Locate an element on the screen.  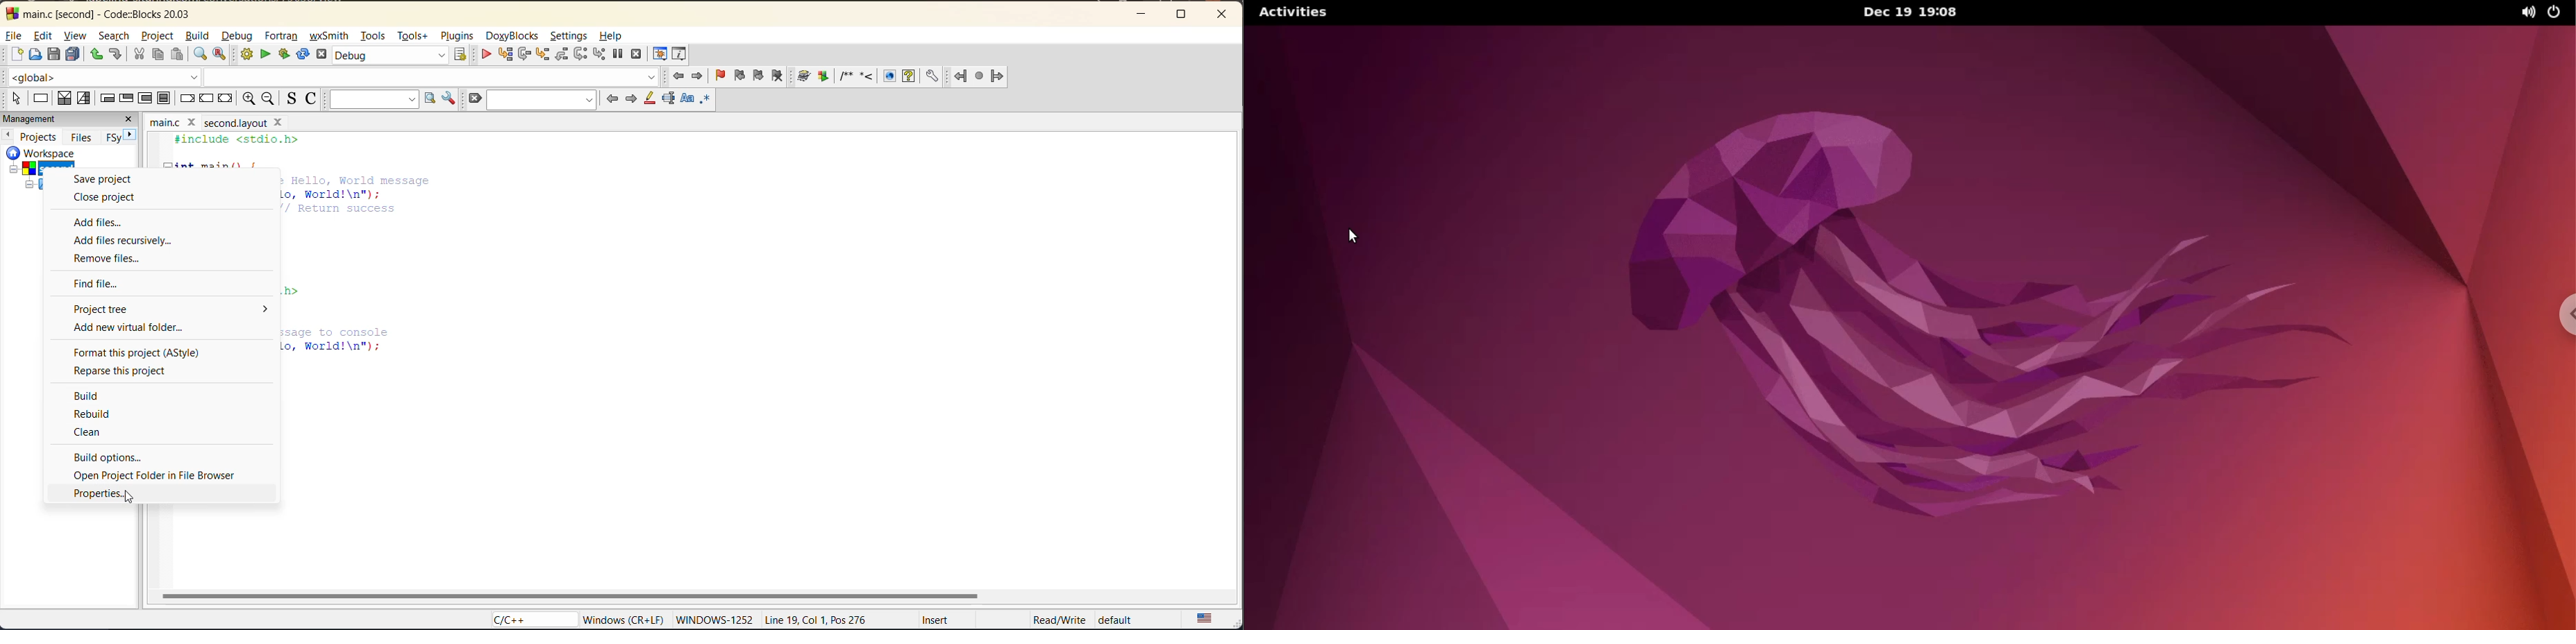
edit is located at coordinates (42, 36).